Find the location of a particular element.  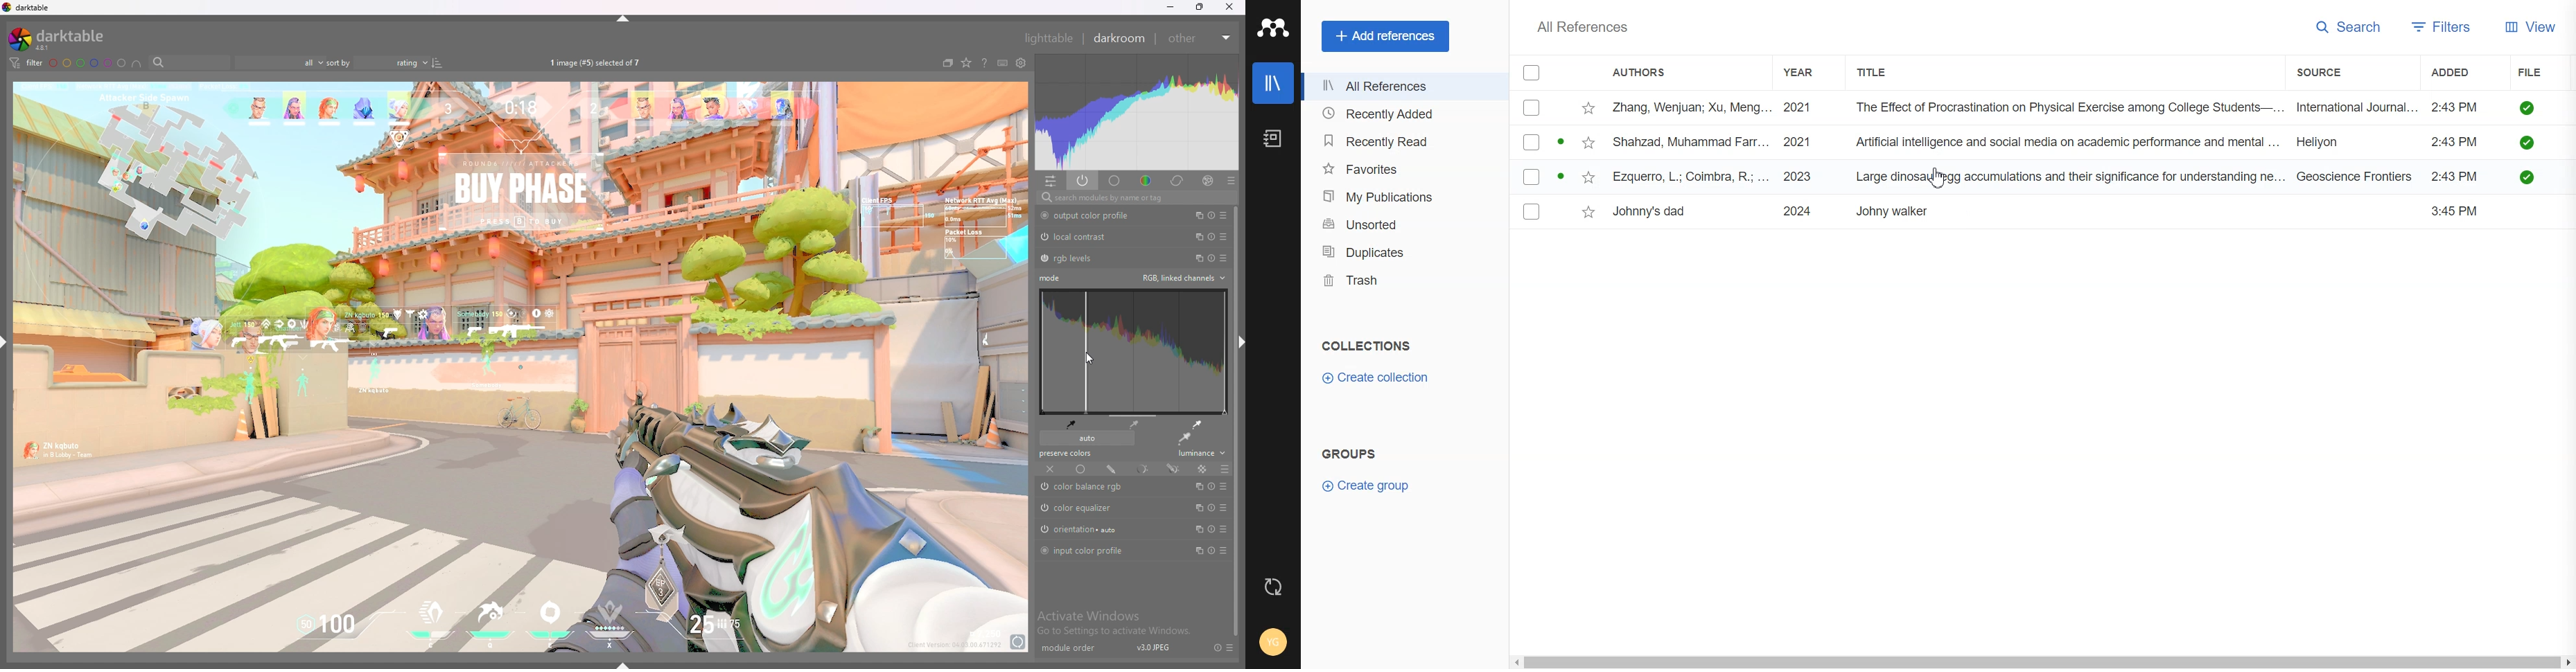

Shahzad, Muhammad is located at coordinates (1692, 142).